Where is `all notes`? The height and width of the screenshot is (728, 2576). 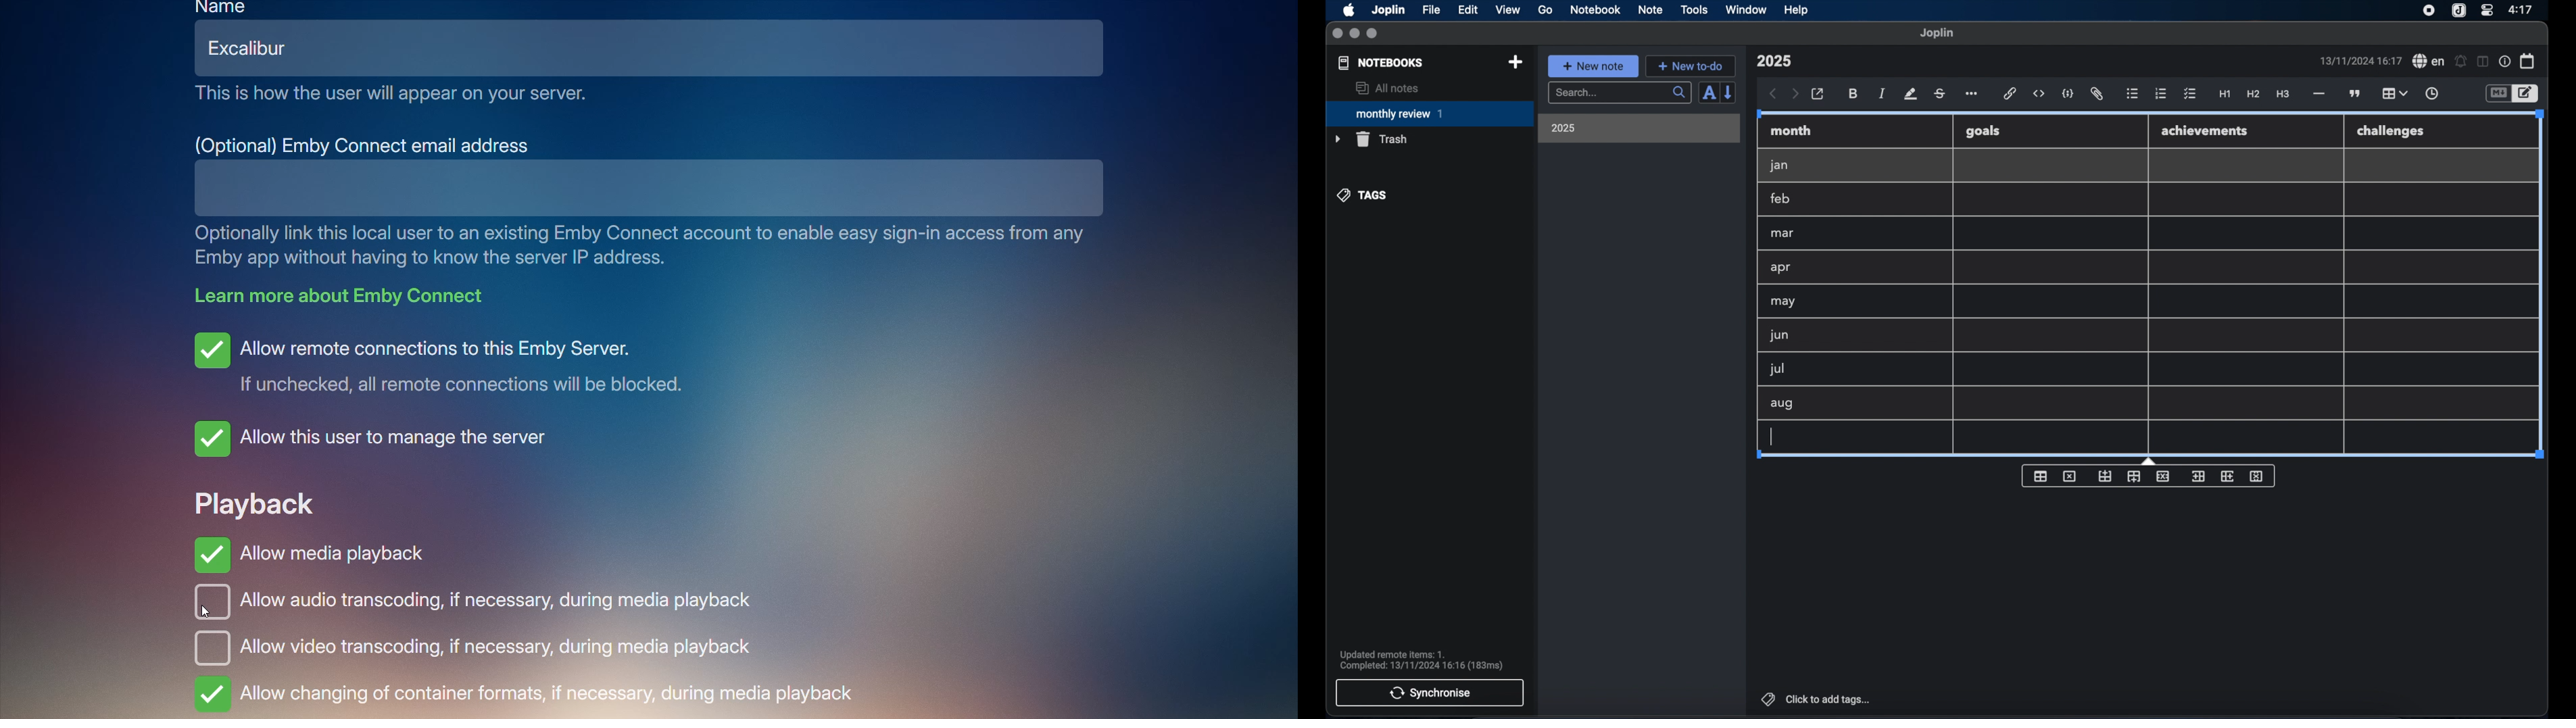
all notes is located at coordinates (1387, 88).